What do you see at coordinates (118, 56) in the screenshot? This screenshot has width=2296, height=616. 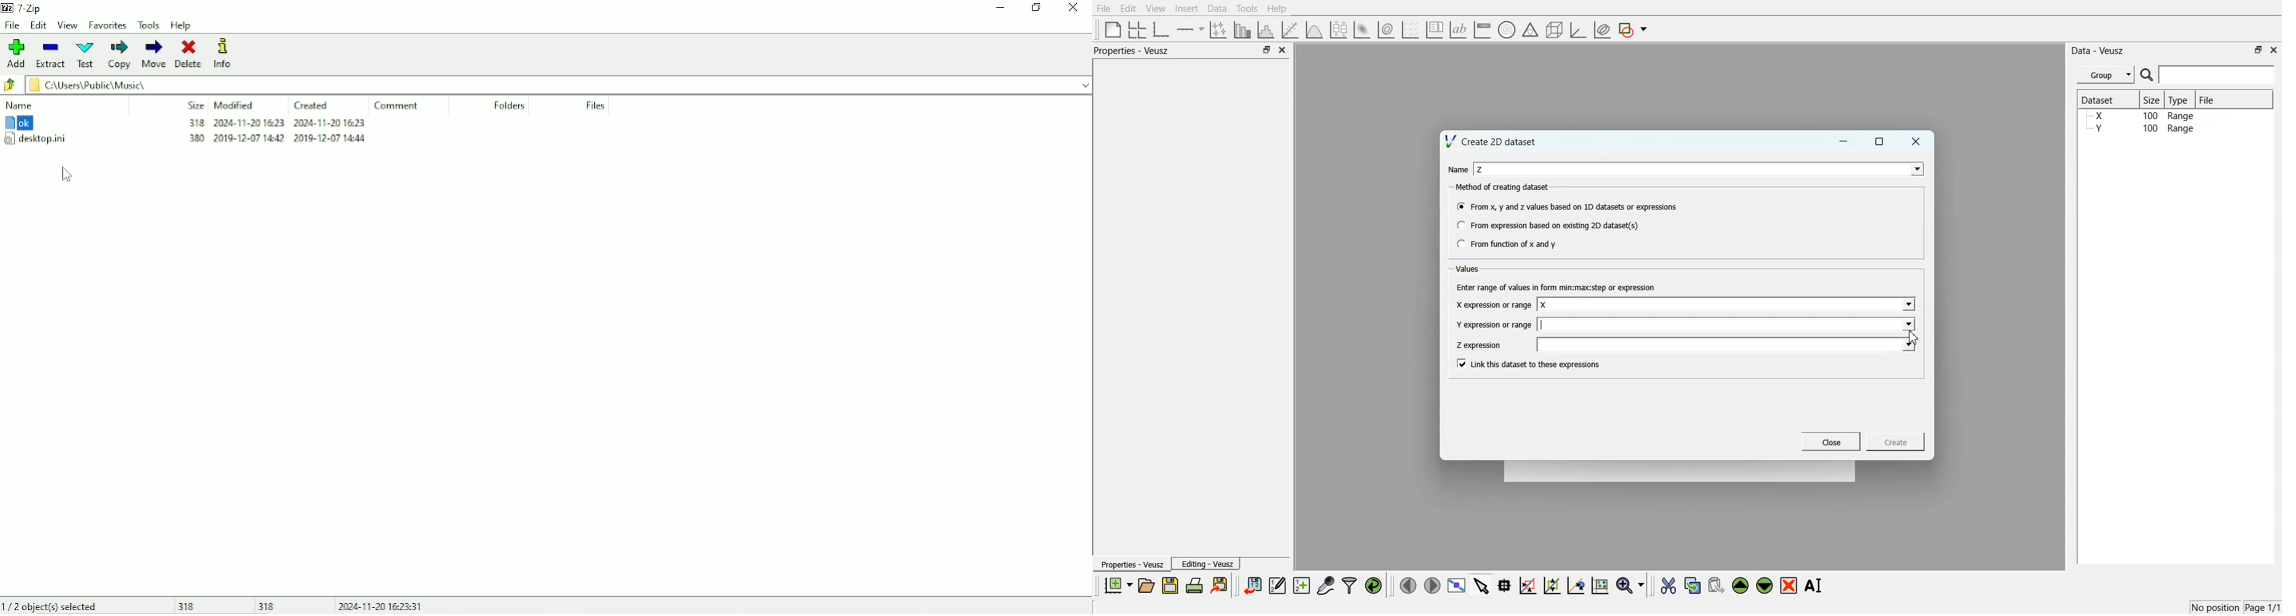 I see `Copy` at bounding box center [118, 56].